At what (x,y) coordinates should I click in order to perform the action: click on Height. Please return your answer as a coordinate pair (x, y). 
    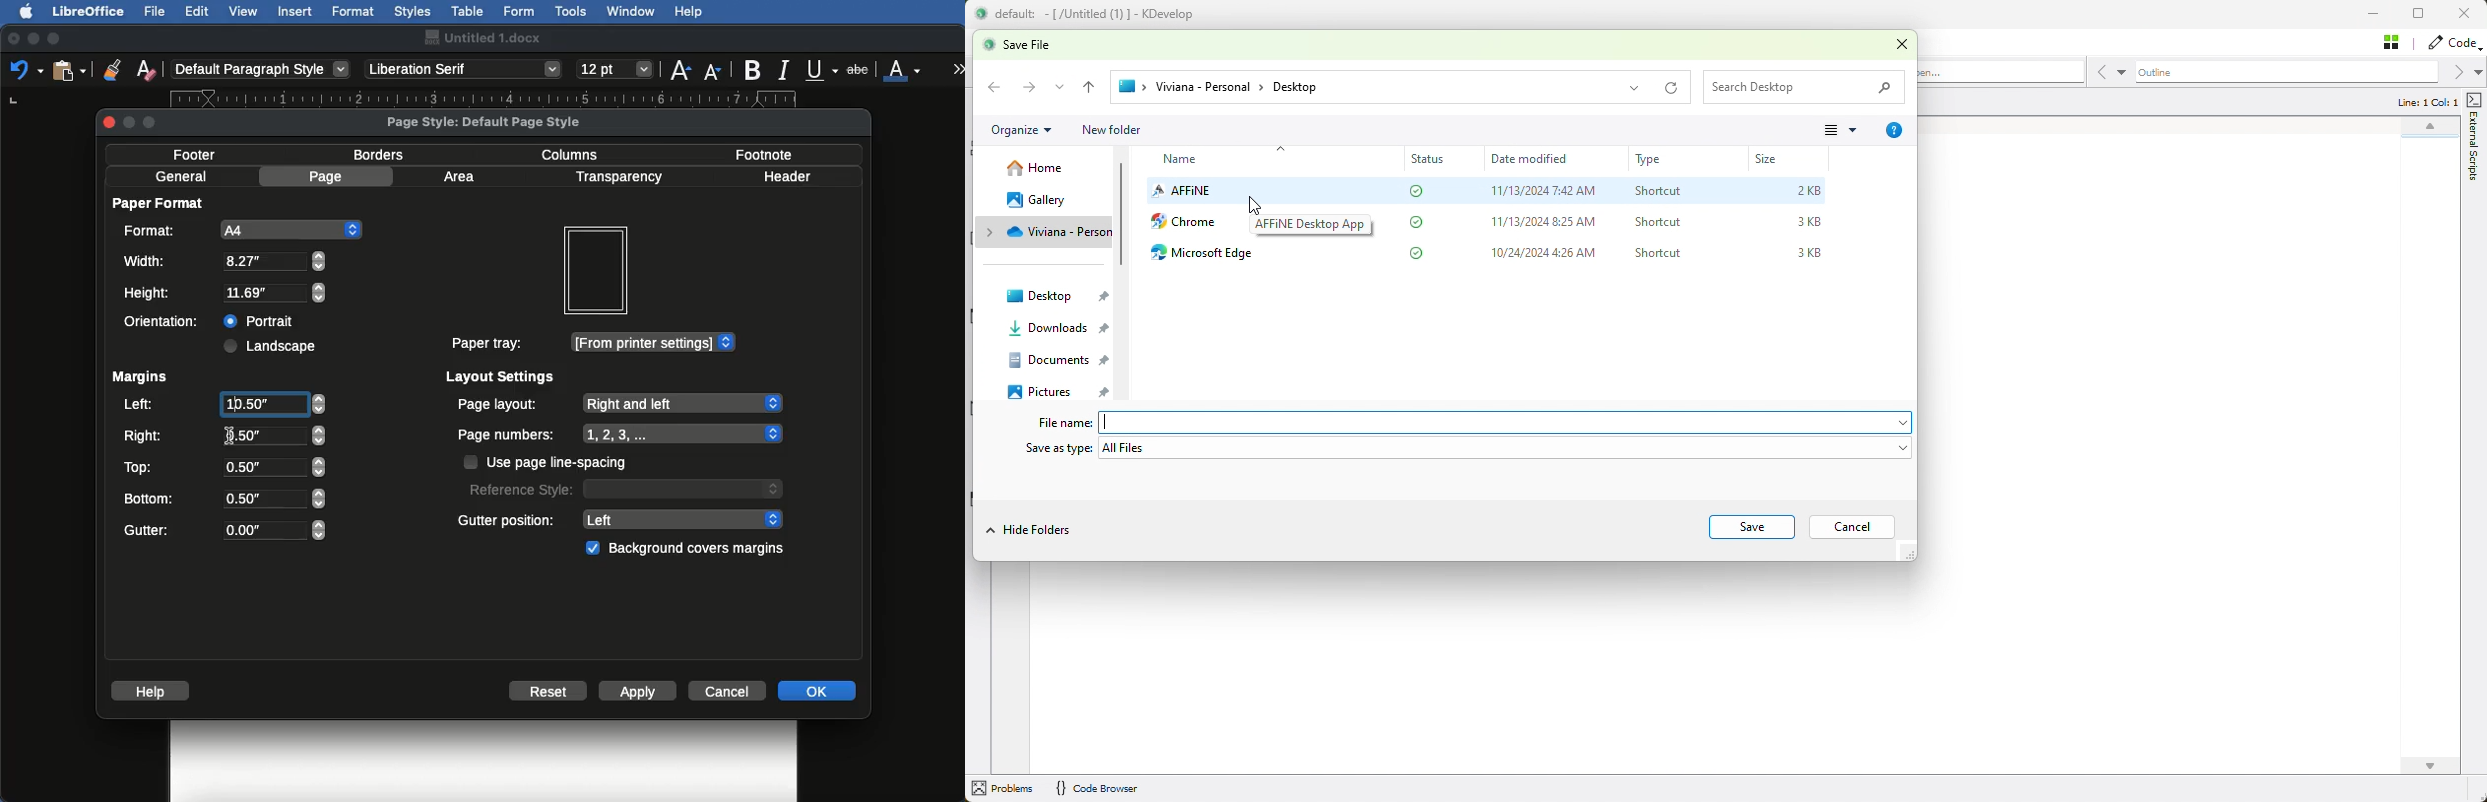
    Looking at the image, I should click on (226, 294).